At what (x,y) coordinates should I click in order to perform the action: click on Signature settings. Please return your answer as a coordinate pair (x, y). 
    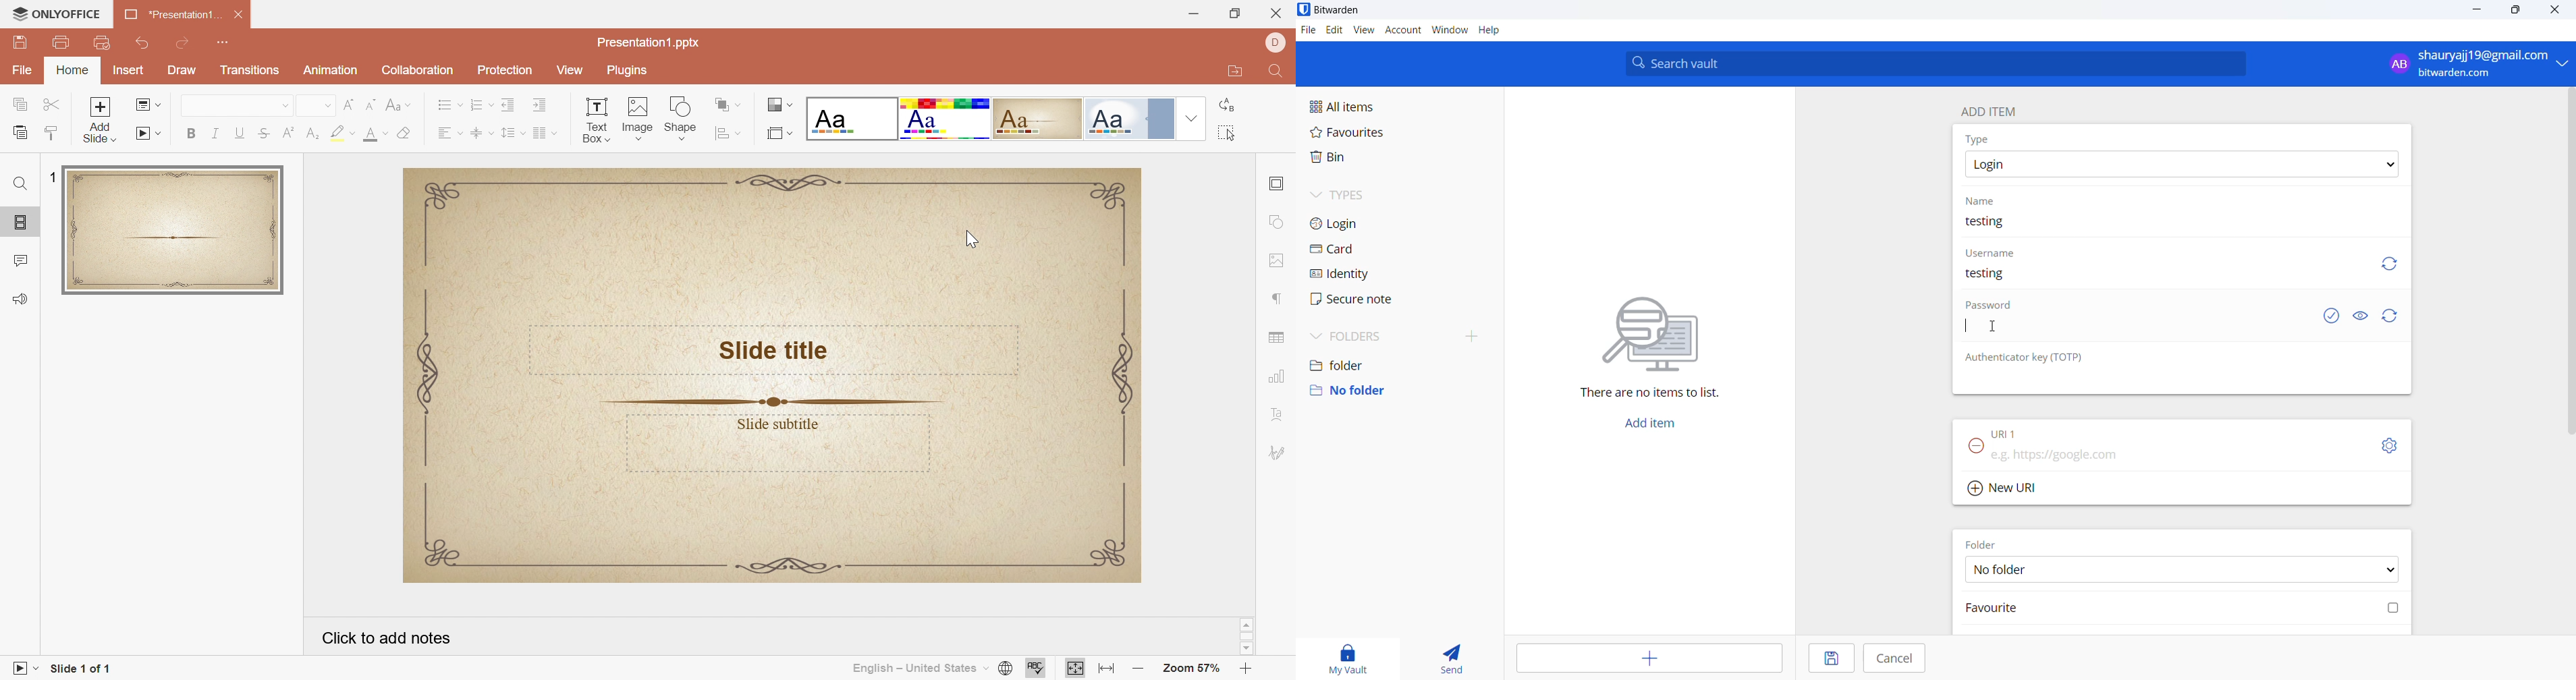
    Looking at the image, I should click on (1276, 455).